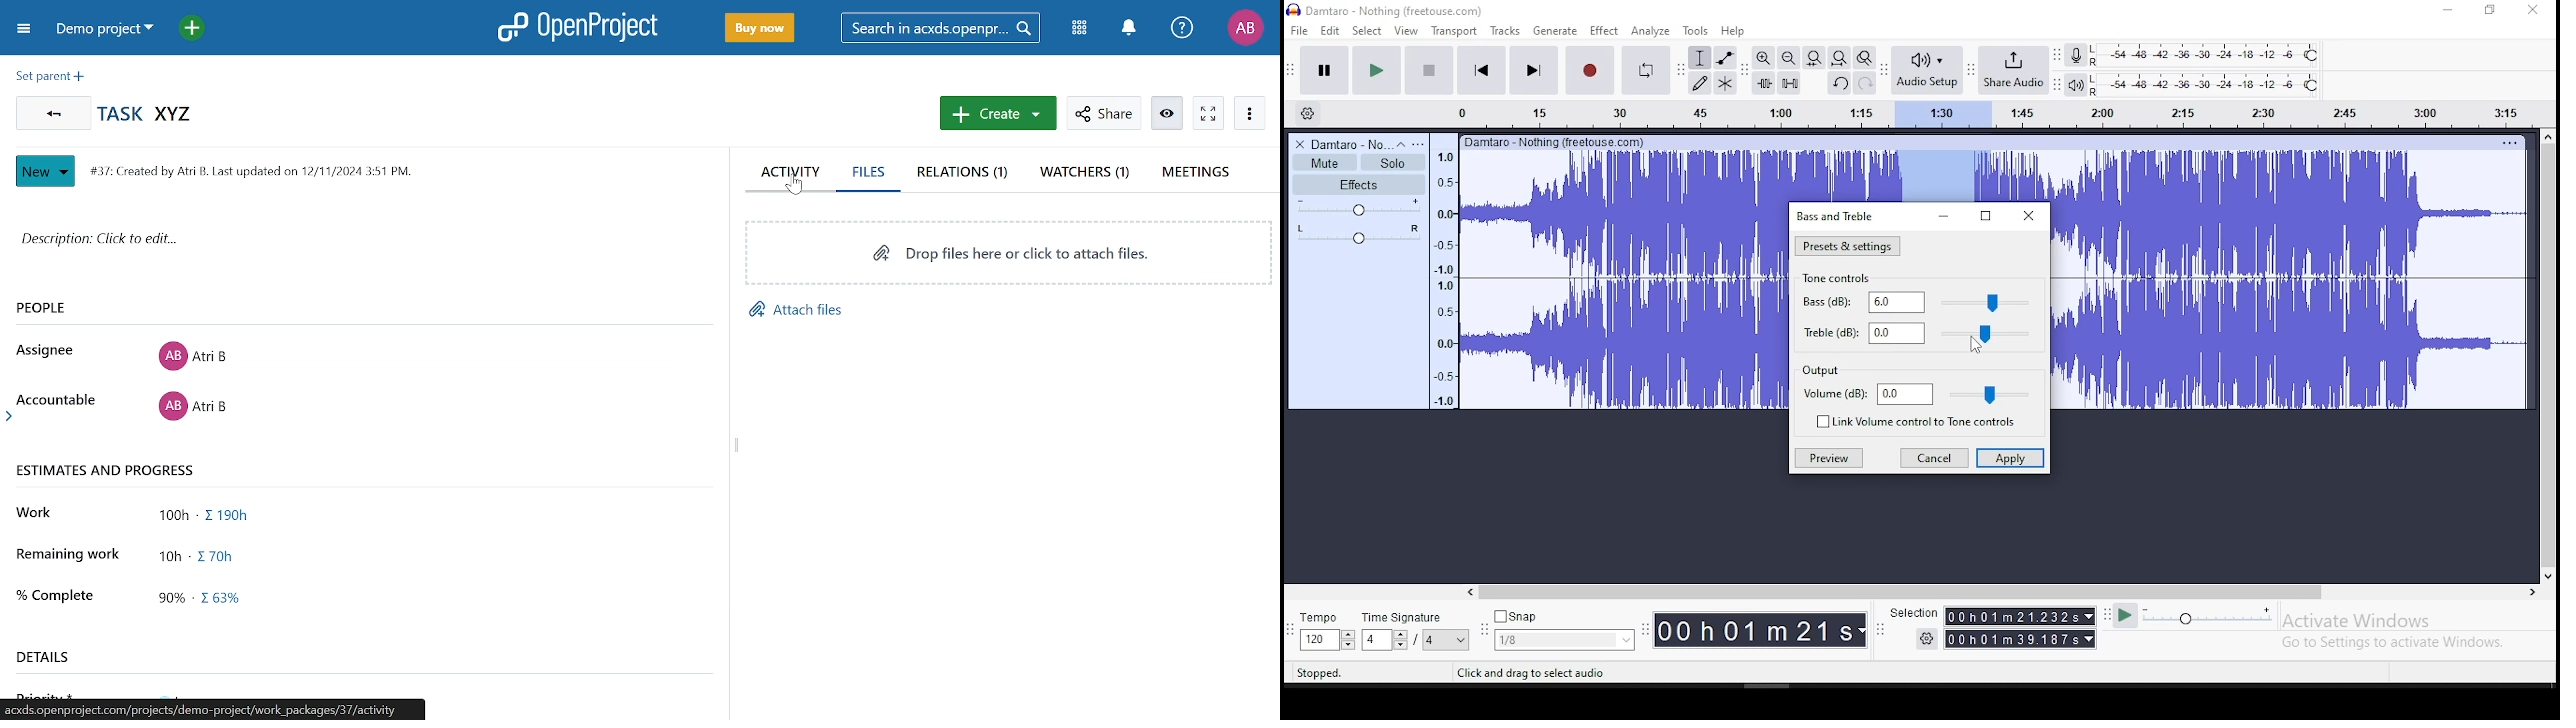 This screenshot has height=728, width=2576. Describe the element at coordinates (2009, 460) in the screenshot. I see `apply` at that location.